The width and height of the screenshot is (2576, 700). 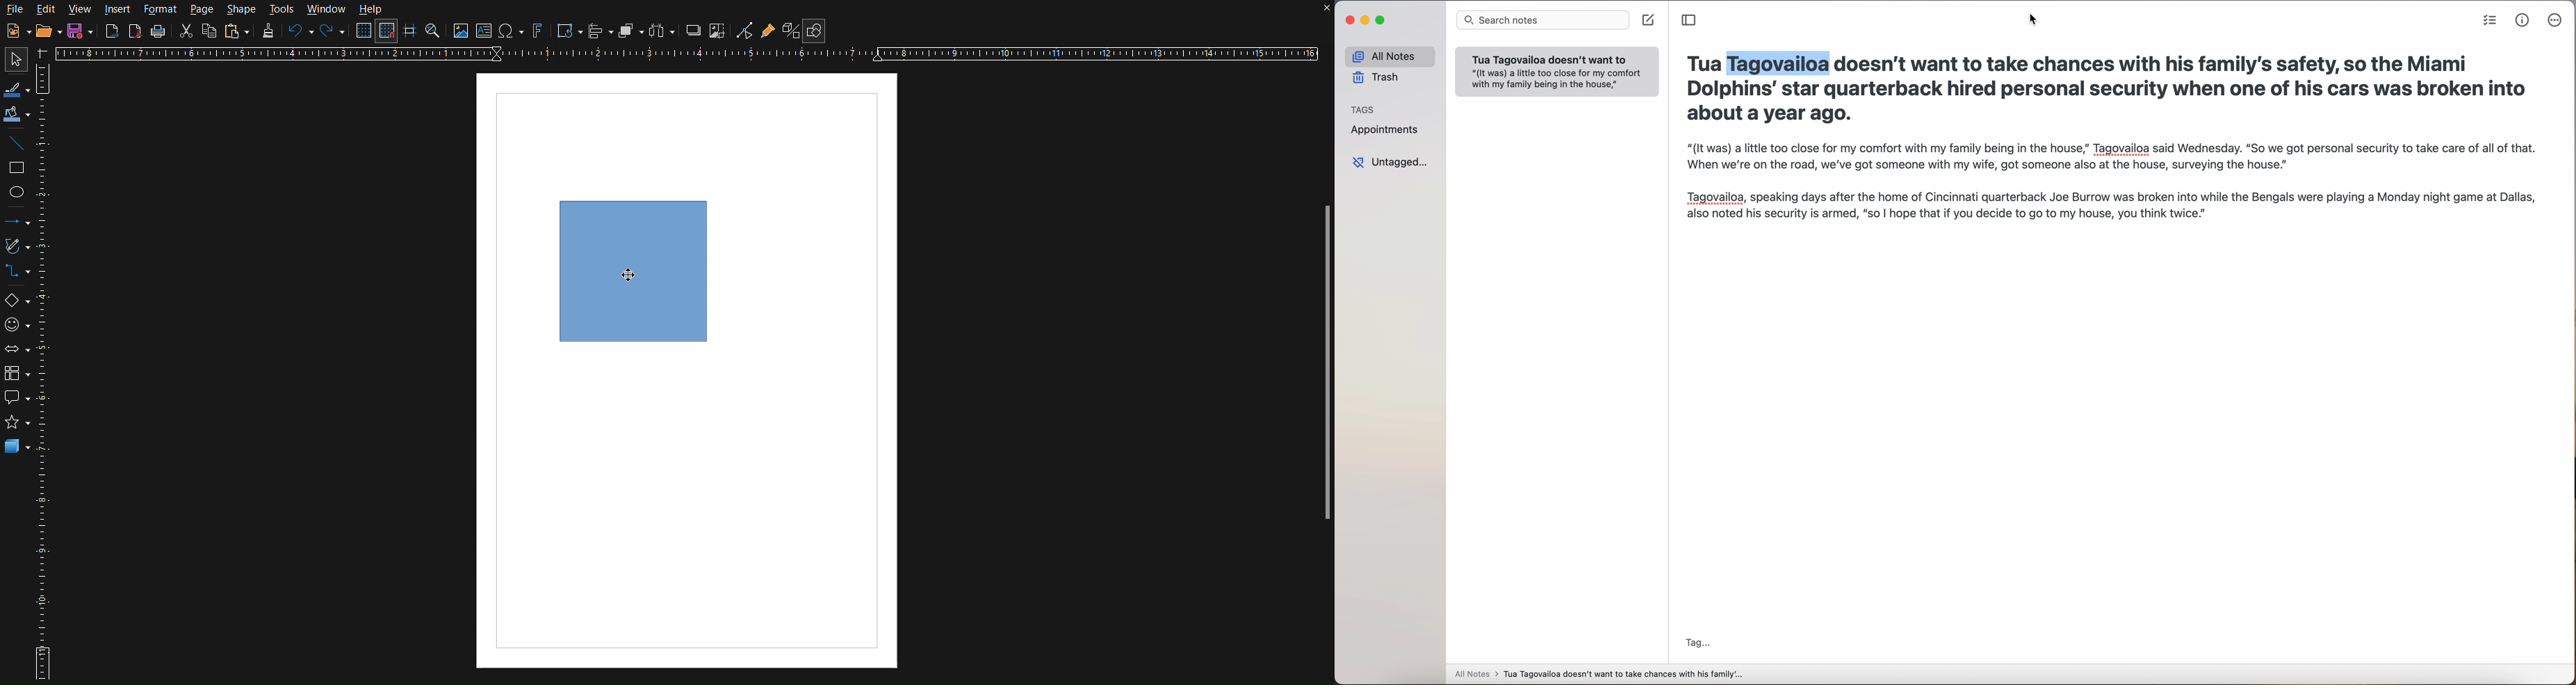 What do you see at coordinates (282, 10) in the screenshot?
I see `Tools` at bounding box center [282, 10].